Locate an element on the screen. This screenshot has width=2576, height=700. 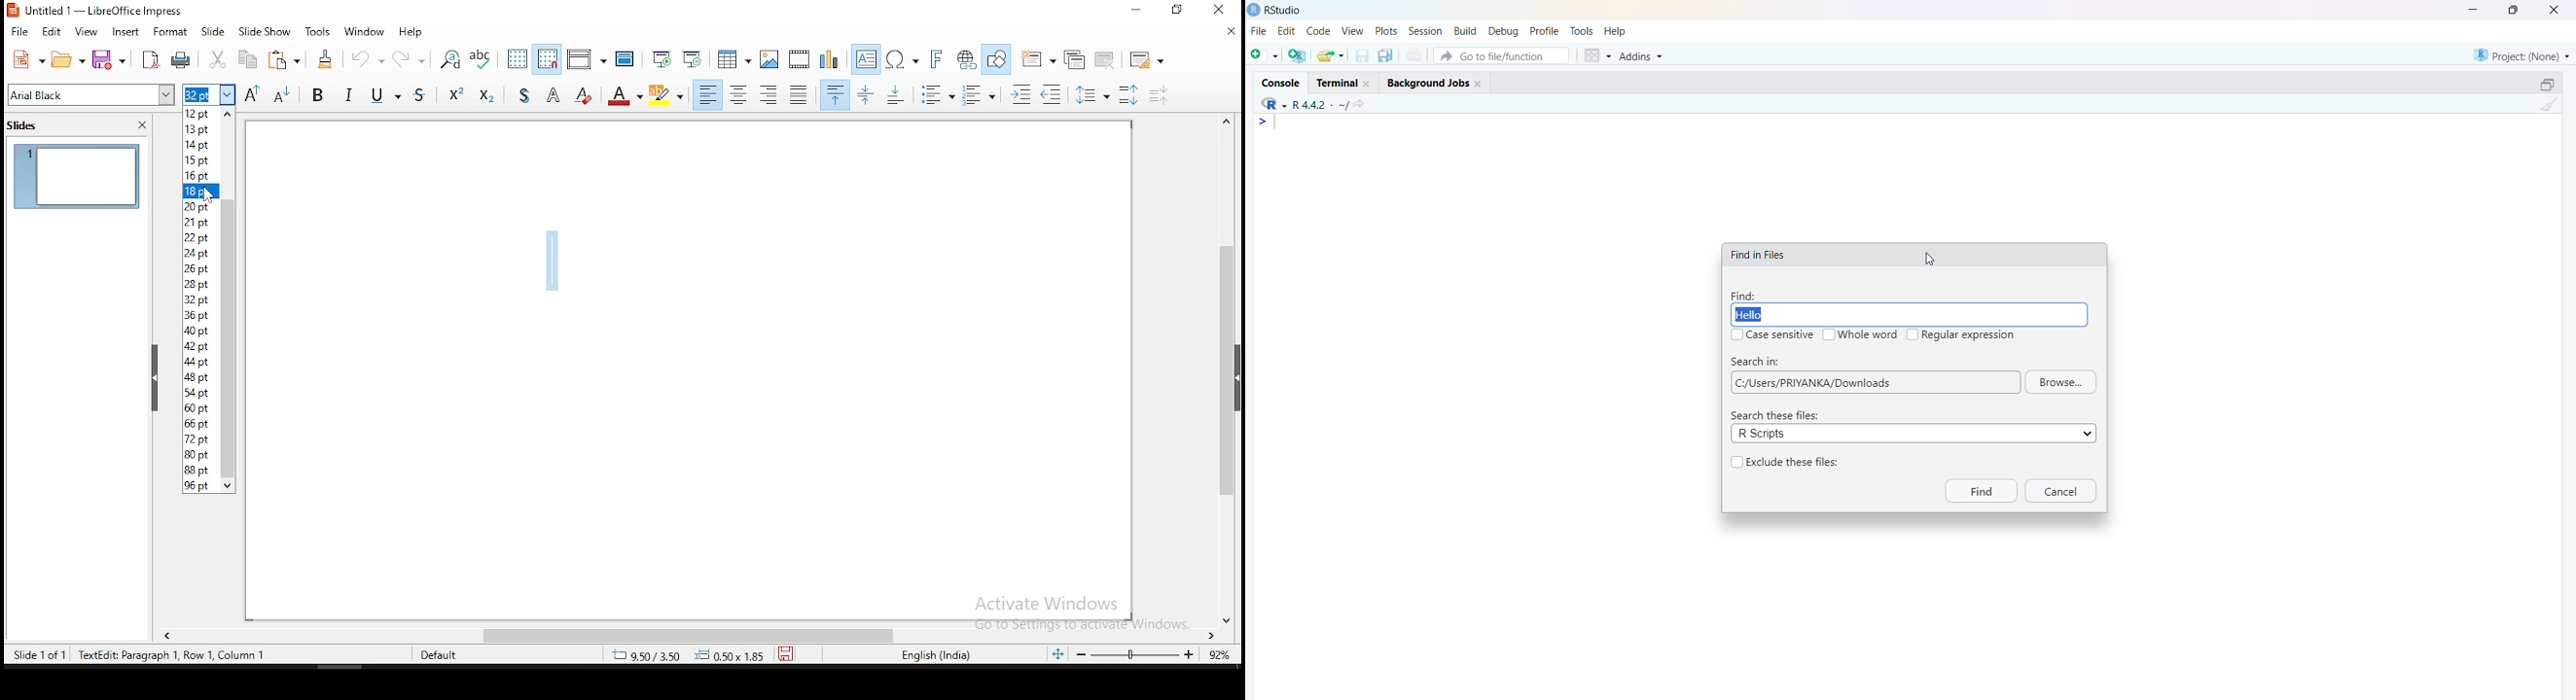
start from current slide is located at coordinates (692, 58).